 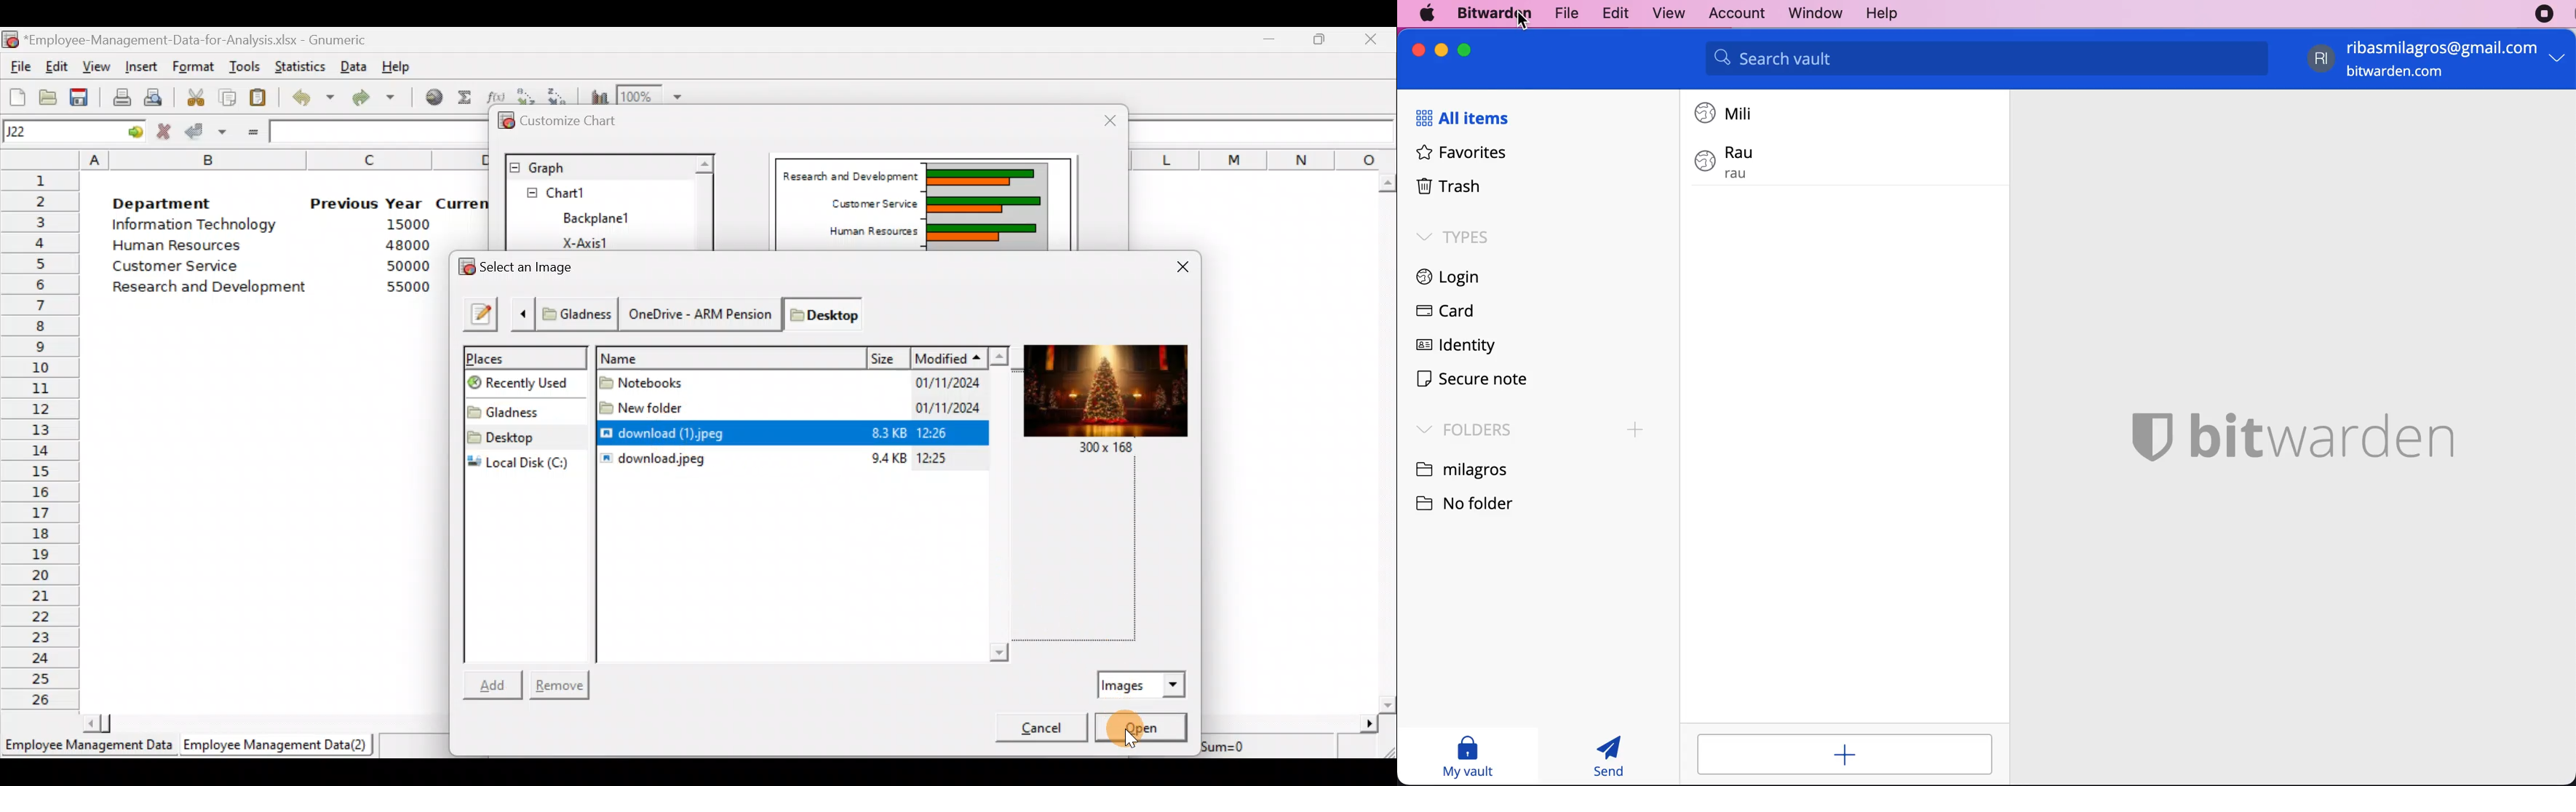 What do you see at coordinates (210, 40) in the screenshot?
I see `‘Employee-Management-Data-for-Analysis.xlsx - Gnumeric` at bounding box center [210, 40].